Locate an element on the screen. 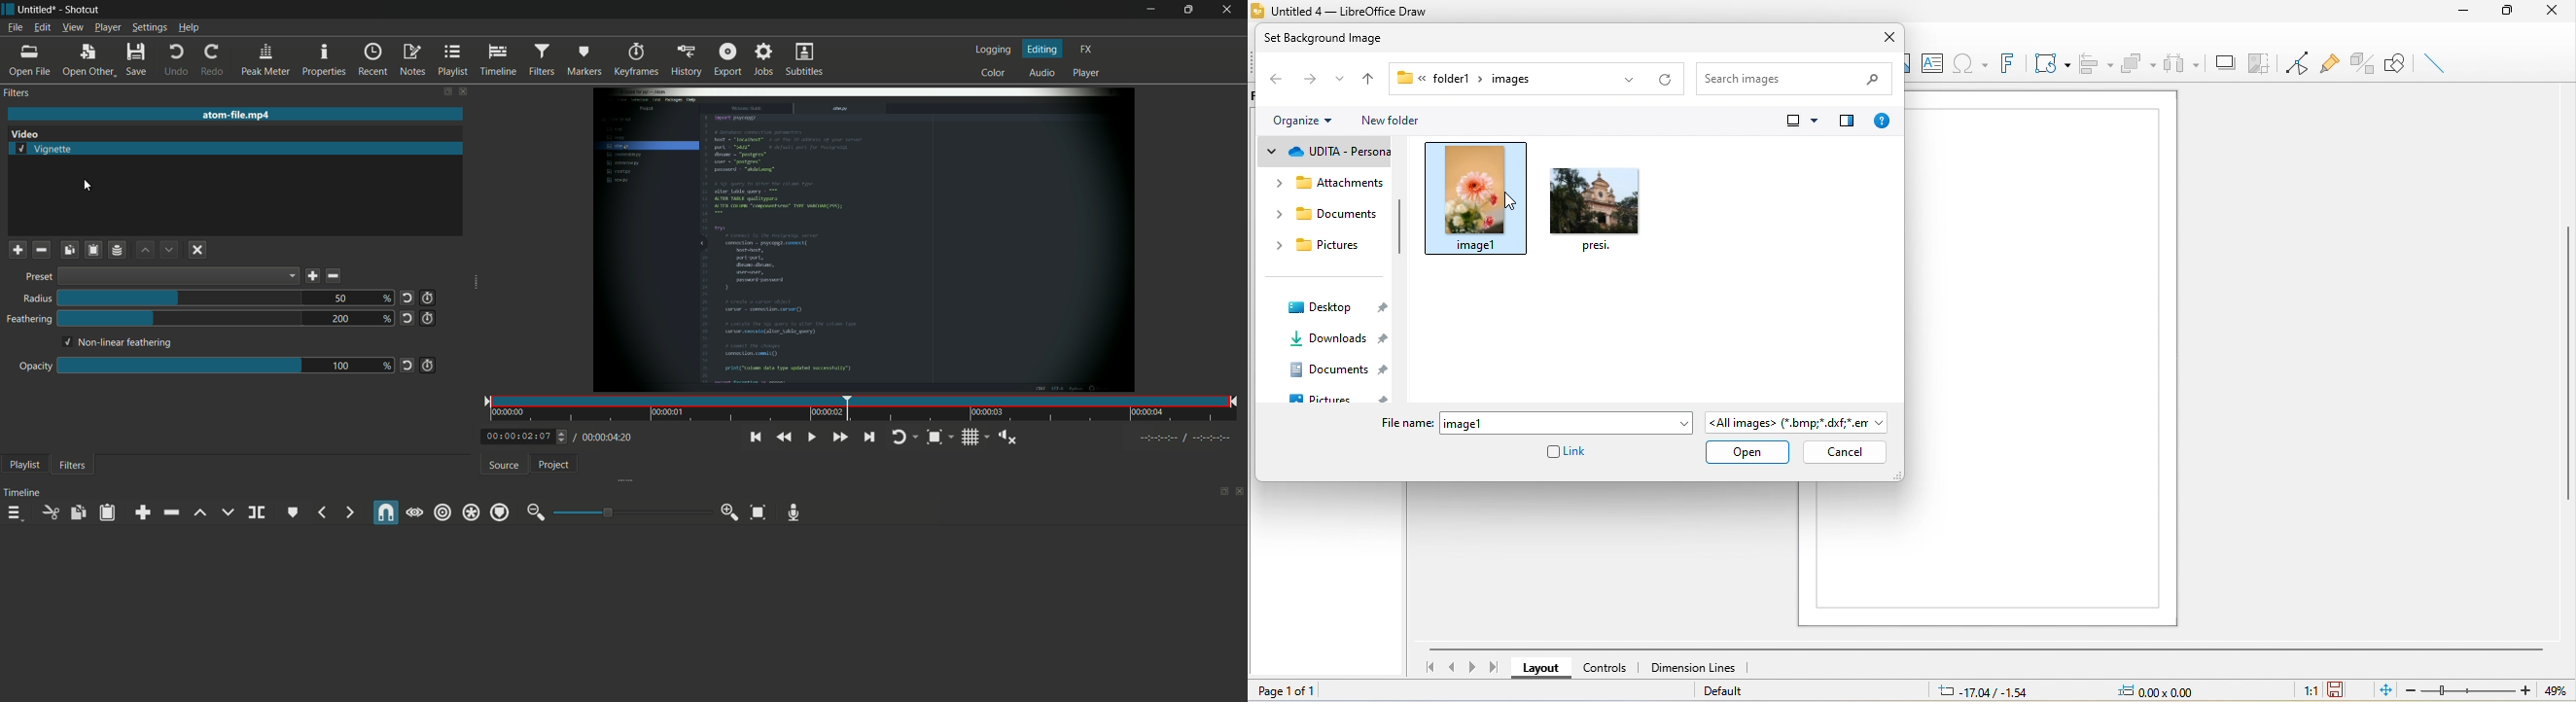  cursor is located at coordinates (86, 185).